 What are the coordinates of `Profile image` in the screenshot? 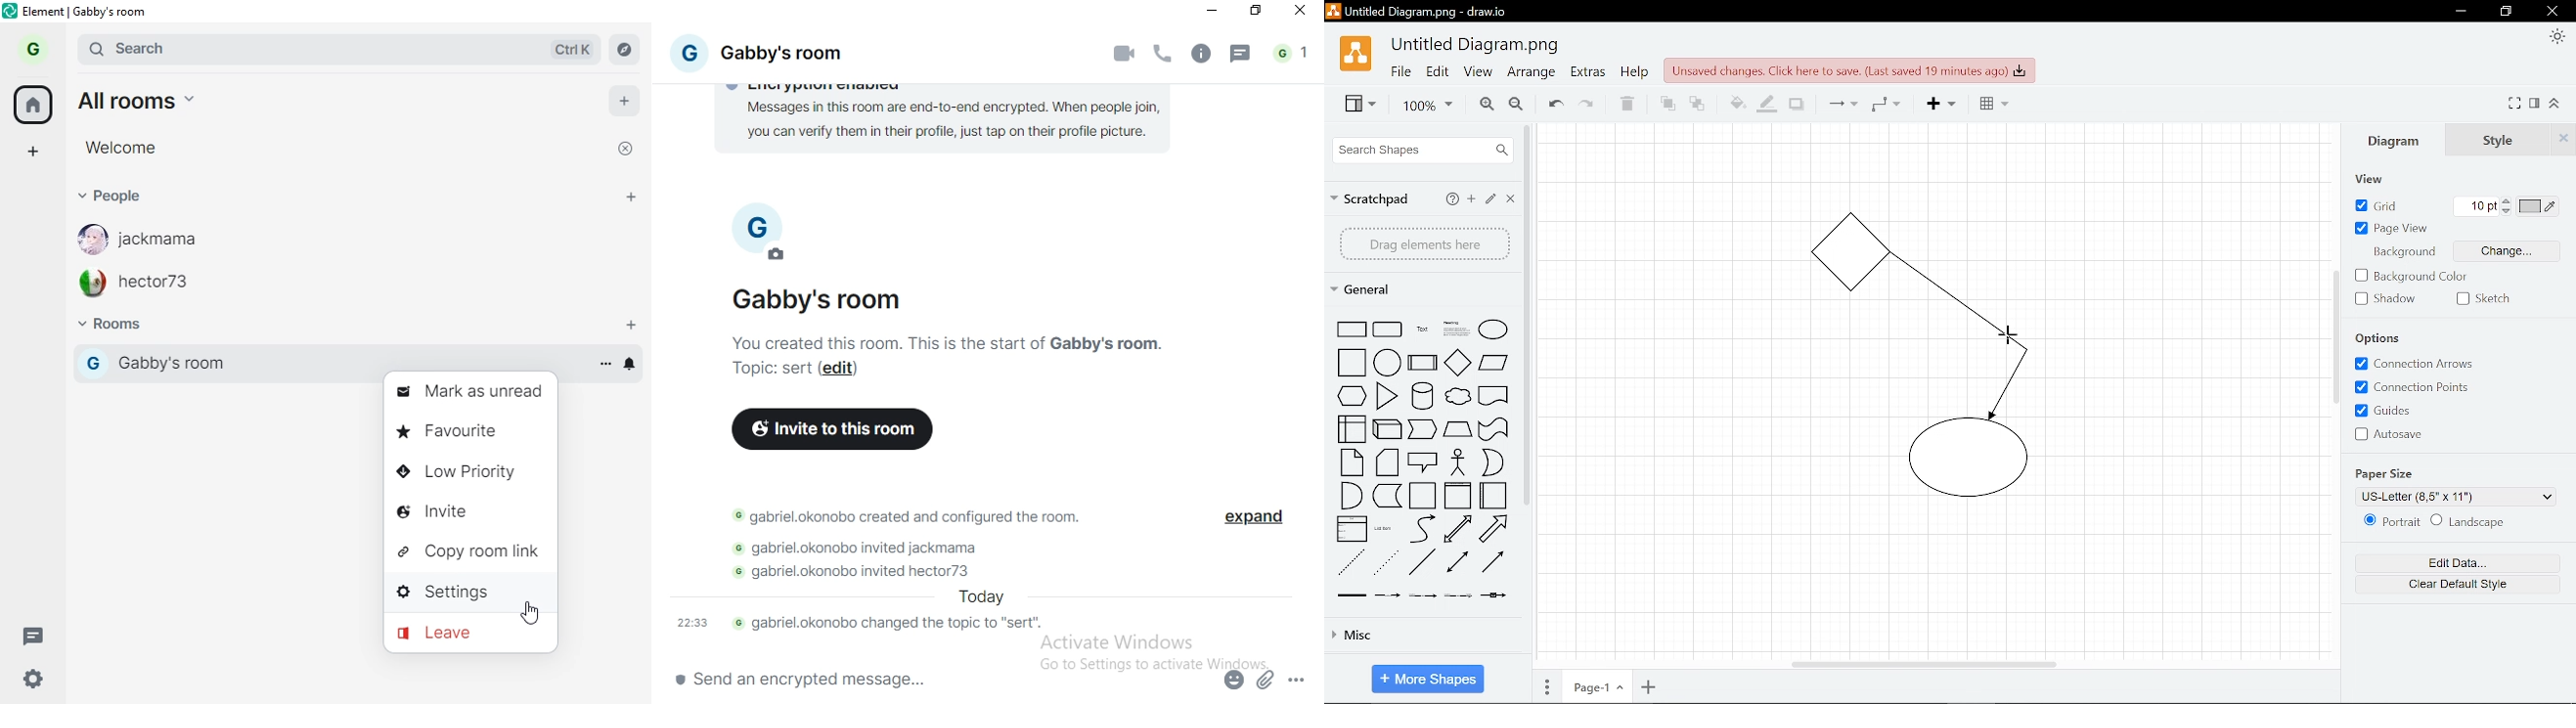 It's located at (90, 283).